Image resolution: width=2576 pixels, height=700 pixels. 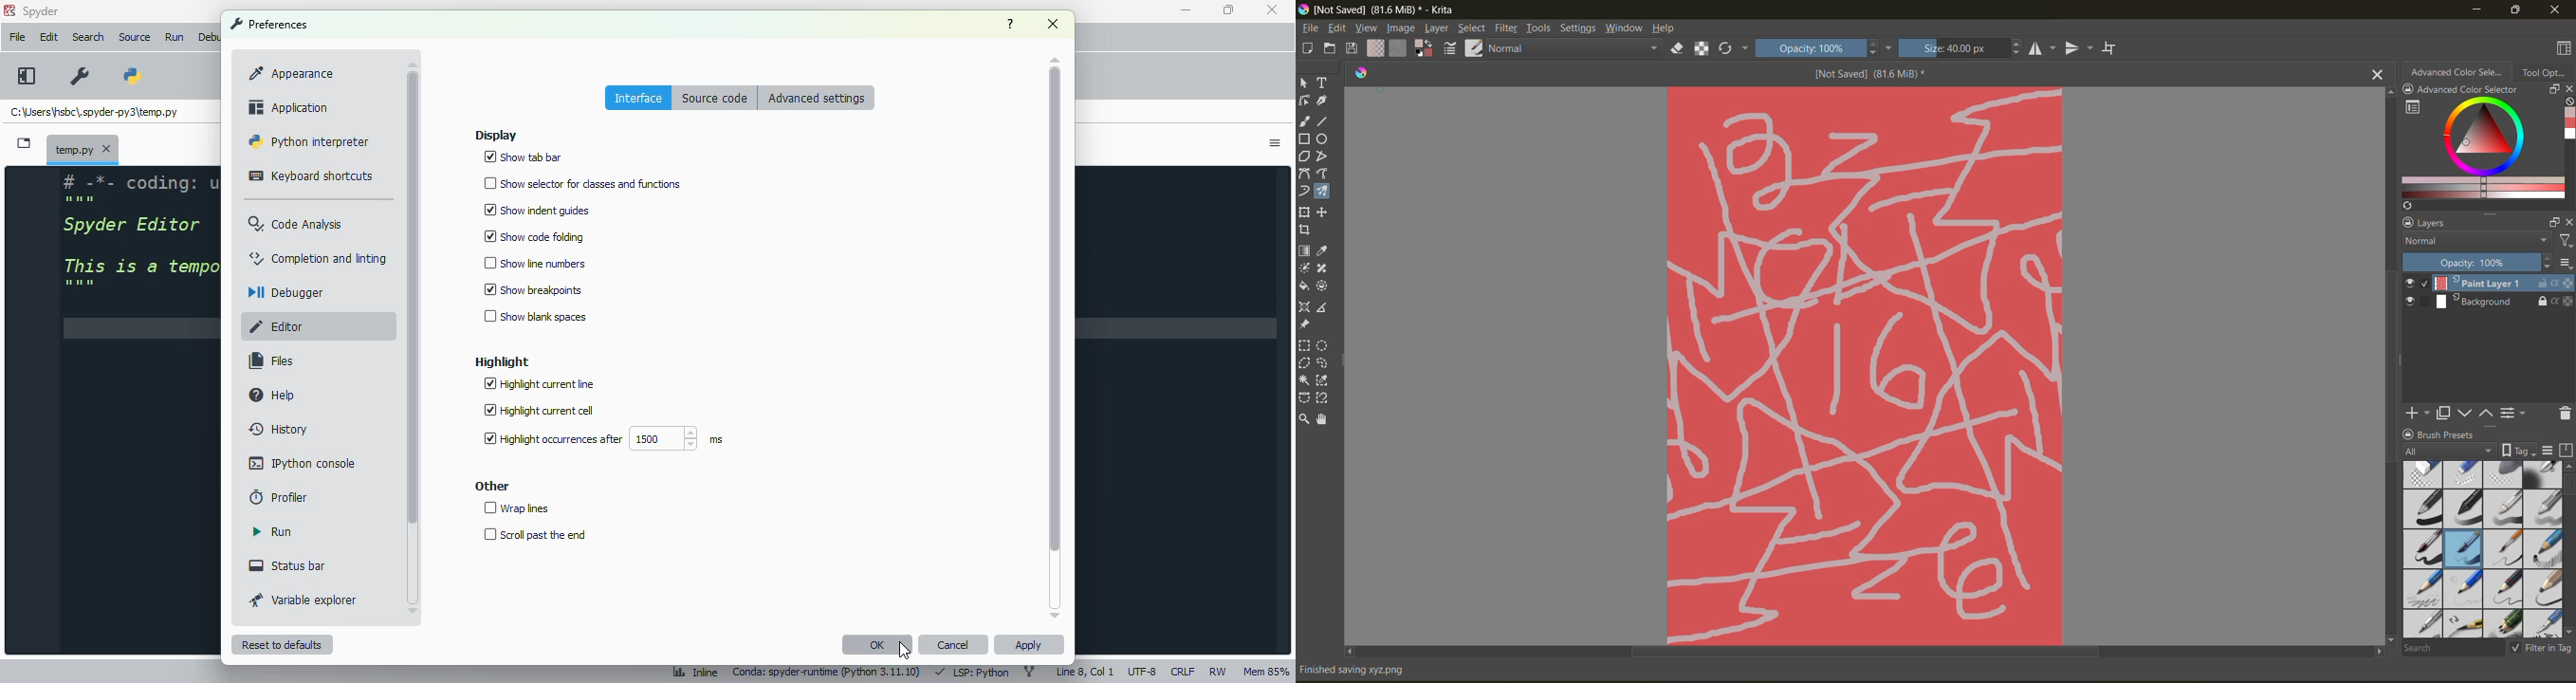 I want to click on tool, so click(x=1305, y=83).